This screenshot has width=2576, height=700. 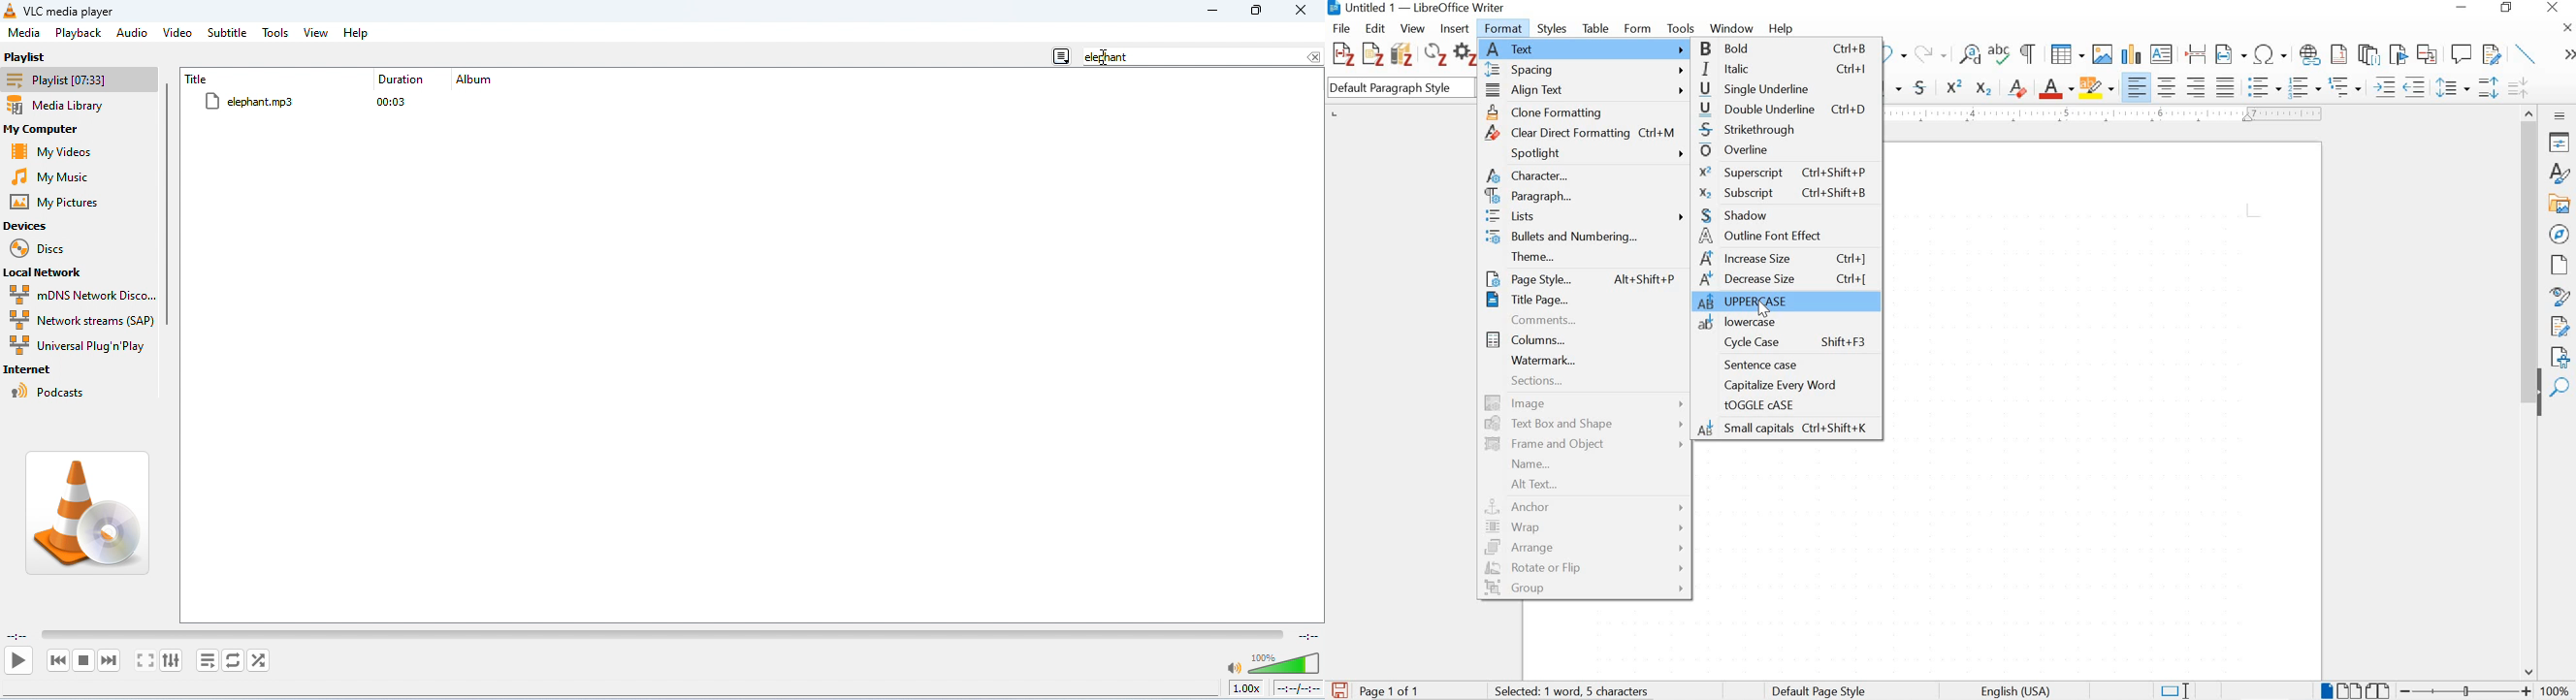 What do you see at coordinates (1412, 29) in the screenshot?
I see `view` at bounding box center [1412, 29].